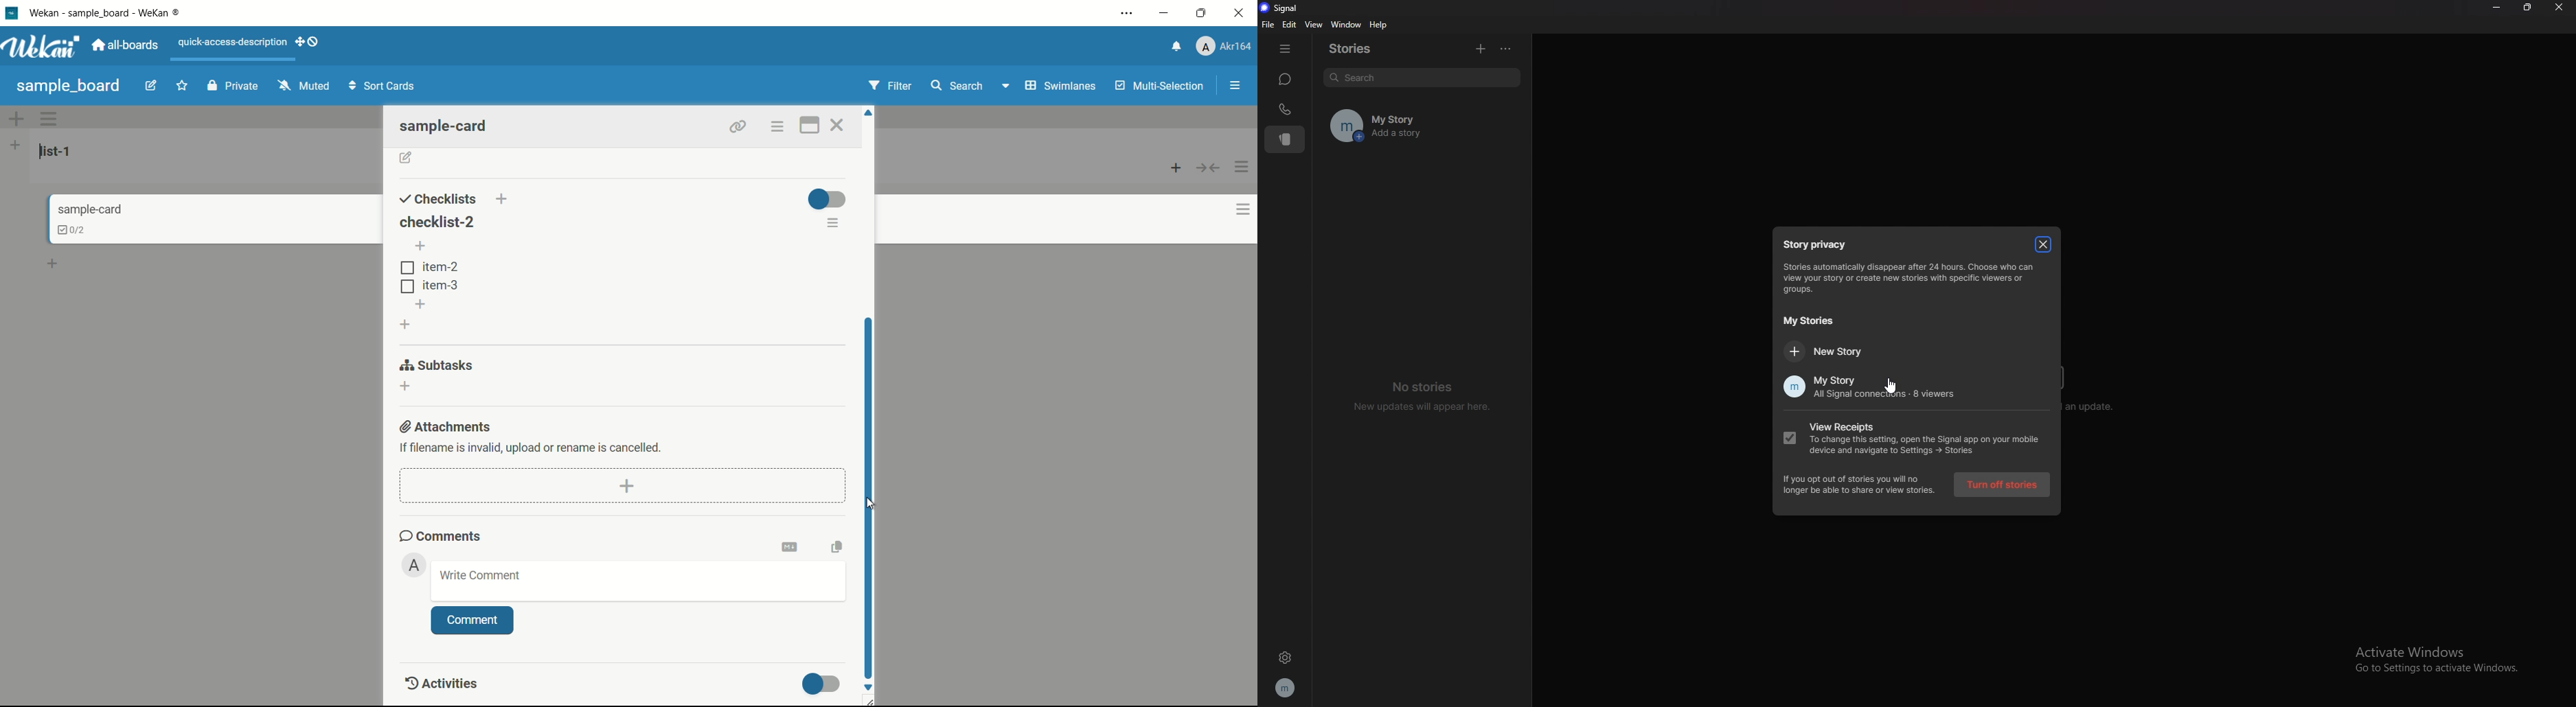 Image resolution: width=2576 pixels, height=728 pixels. What do you see at coordinates (1286, 686) in the screenshot?
I see `profile` at bounding box center [1286, 686].